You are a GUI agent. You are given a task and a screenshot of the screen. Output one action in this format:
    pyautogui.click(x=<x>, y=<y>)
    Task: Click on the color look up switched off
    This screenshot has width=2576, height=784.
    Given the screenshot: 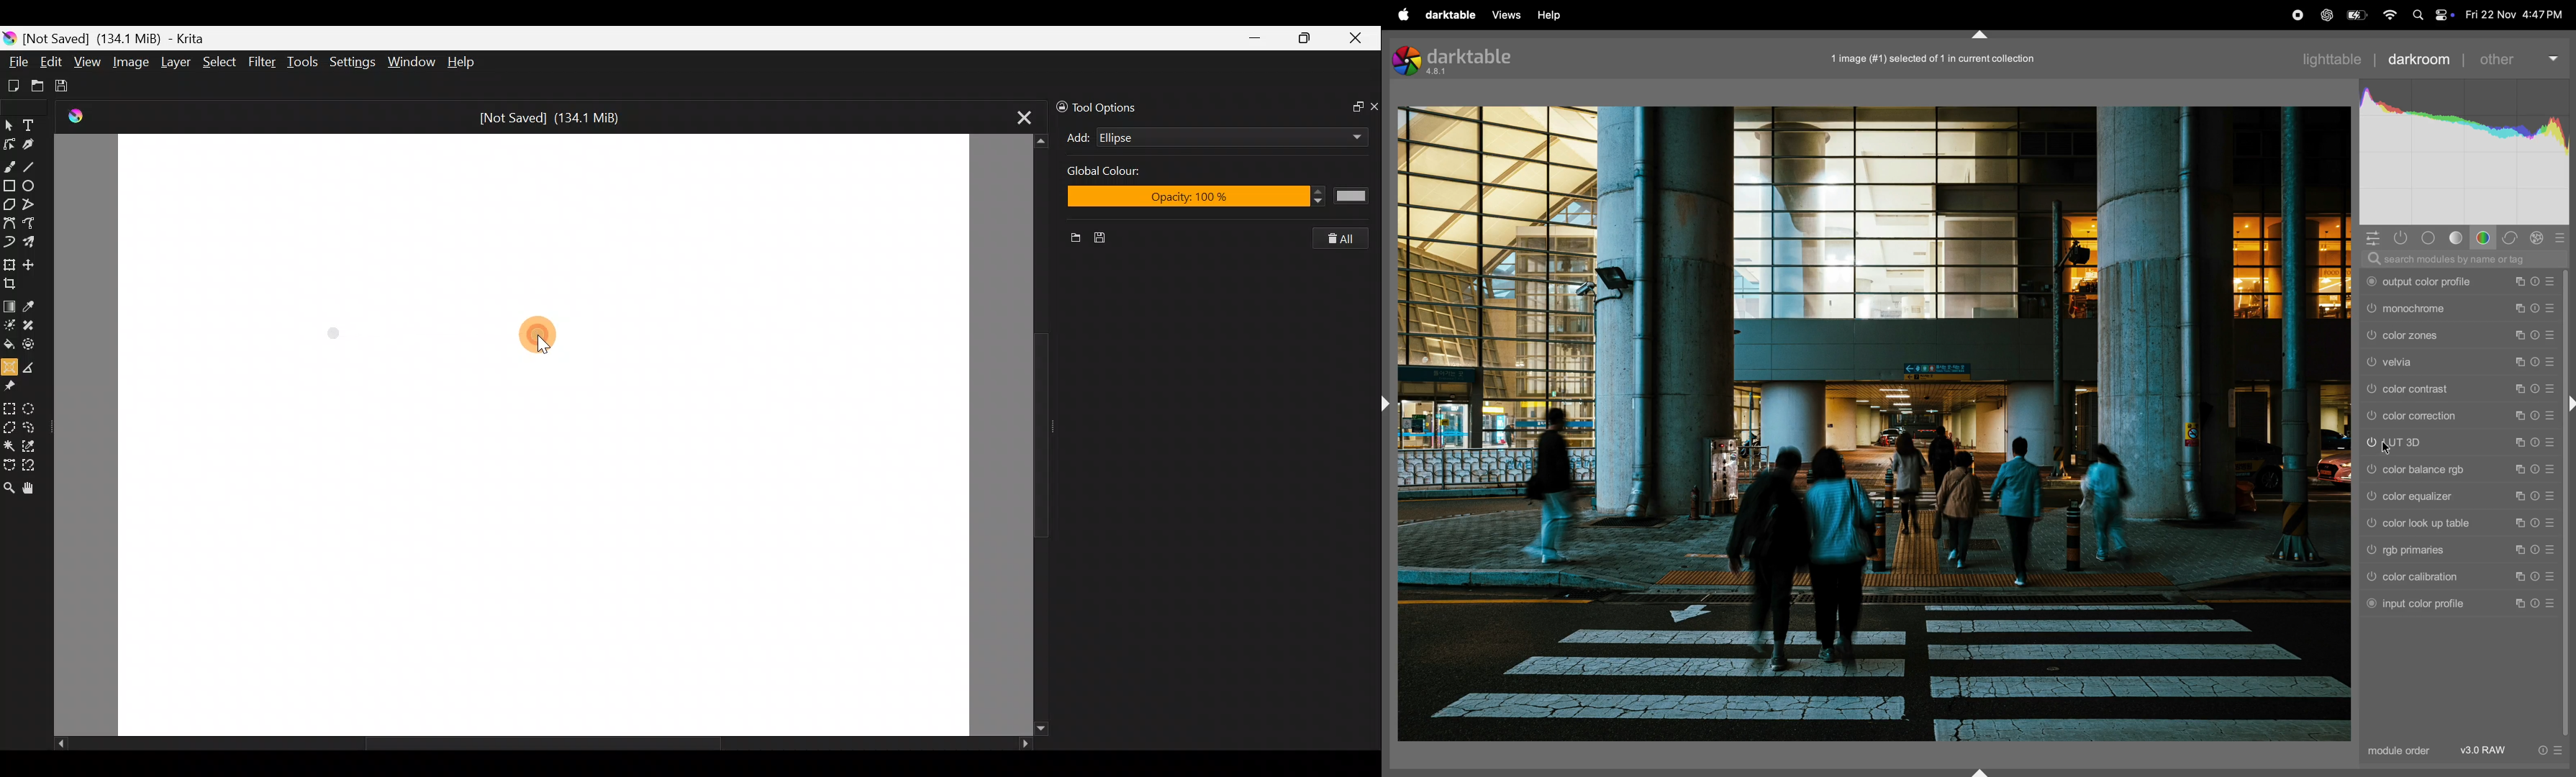 What is the action you would take?
    pyautogui.click(x=2371, y=524)
    